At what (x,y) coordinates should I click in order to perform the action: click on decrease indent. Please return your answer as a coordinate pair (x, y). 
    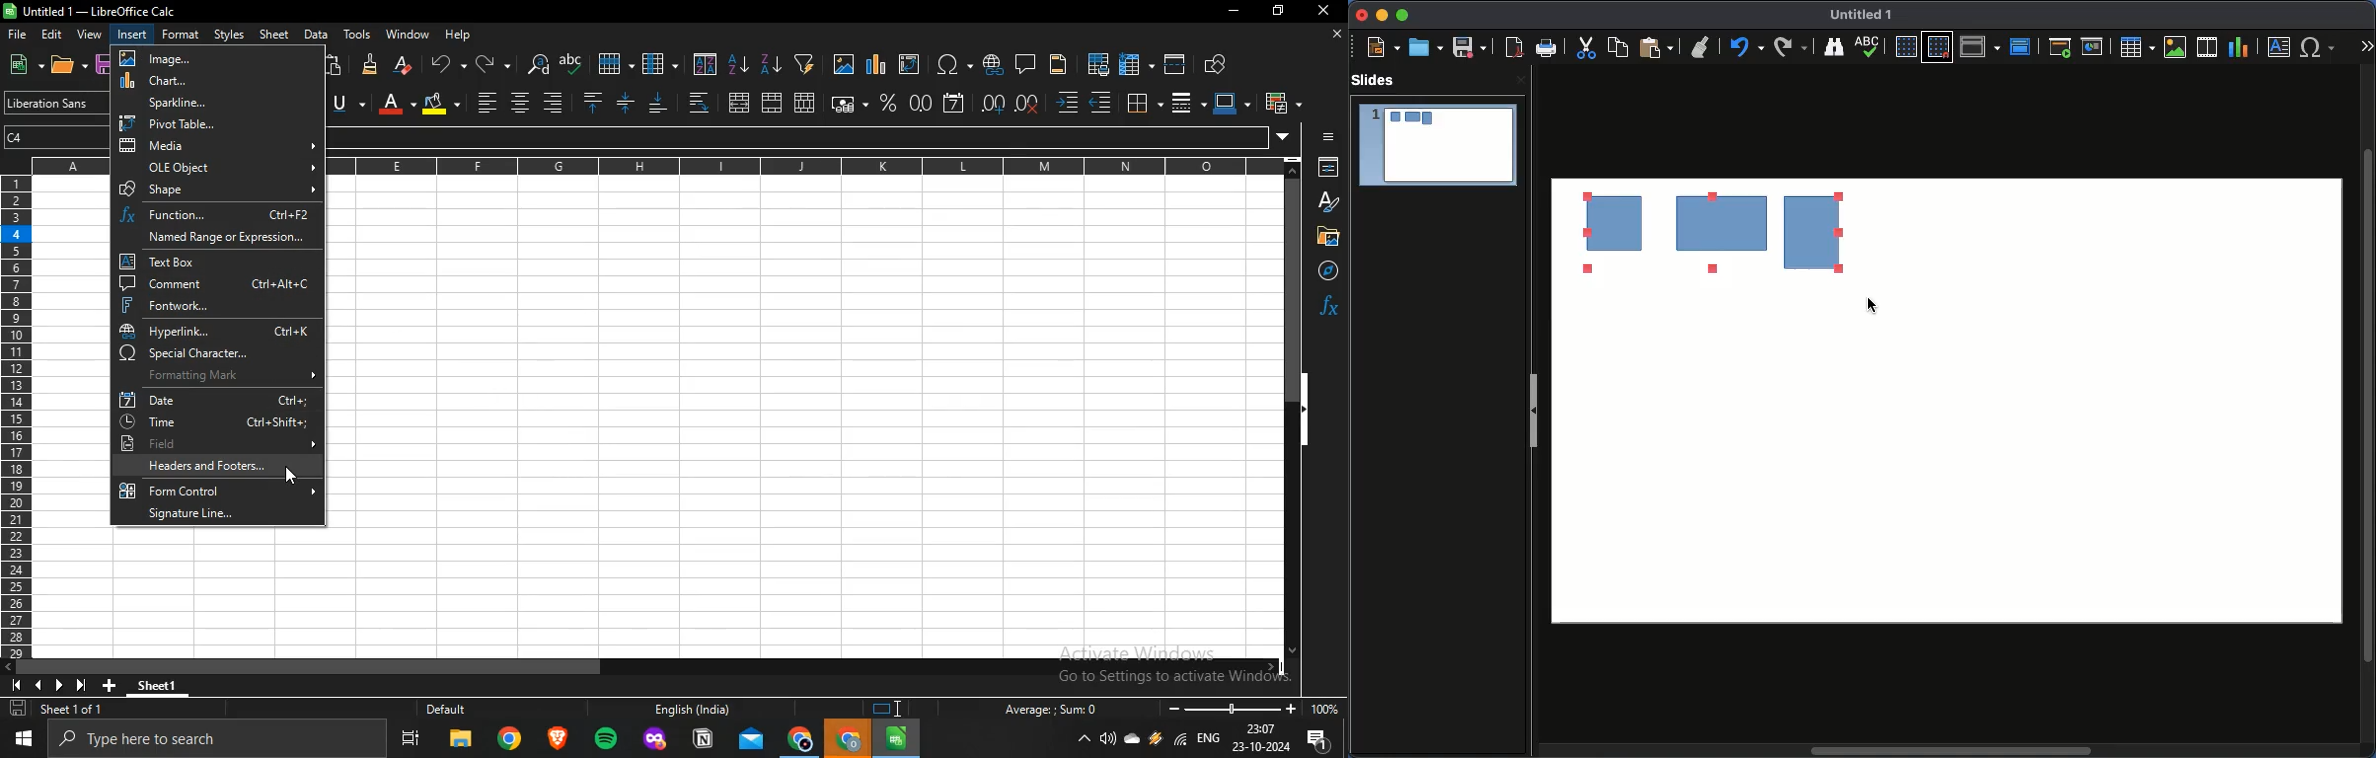
    Looking at the image, I should click on (1100, 103).